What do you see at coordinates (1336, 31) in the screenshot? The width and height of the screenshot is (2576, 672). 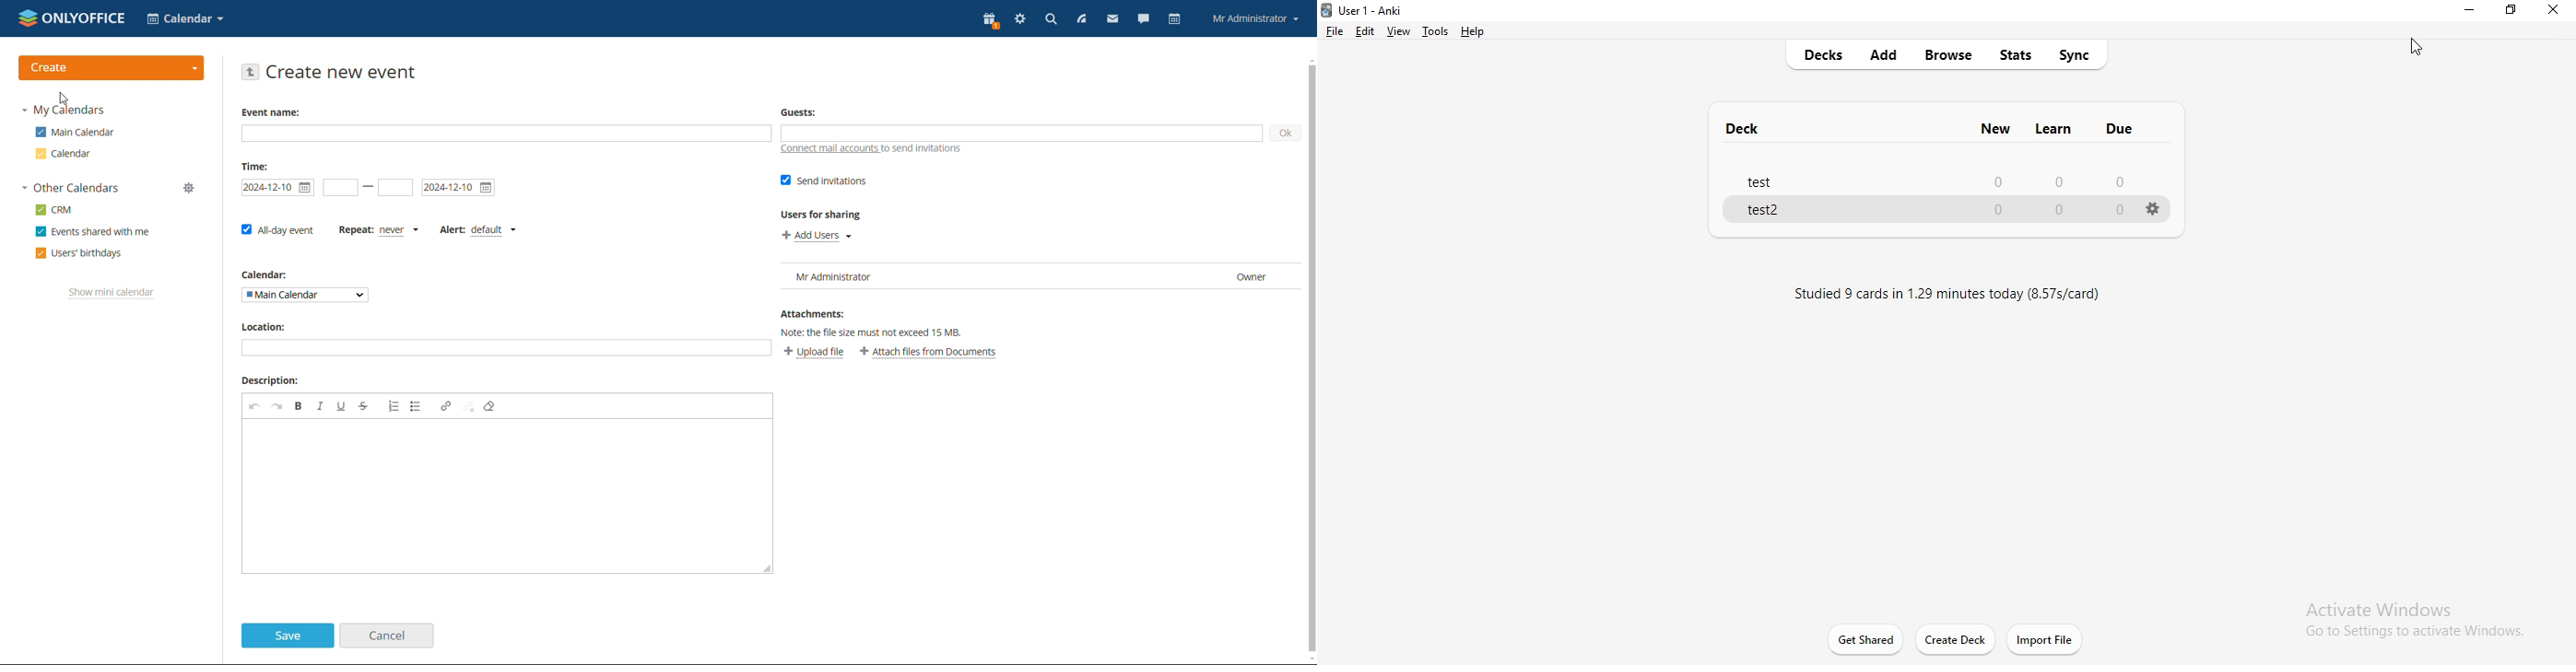 I see `file` at bounding box center [1336, 31].